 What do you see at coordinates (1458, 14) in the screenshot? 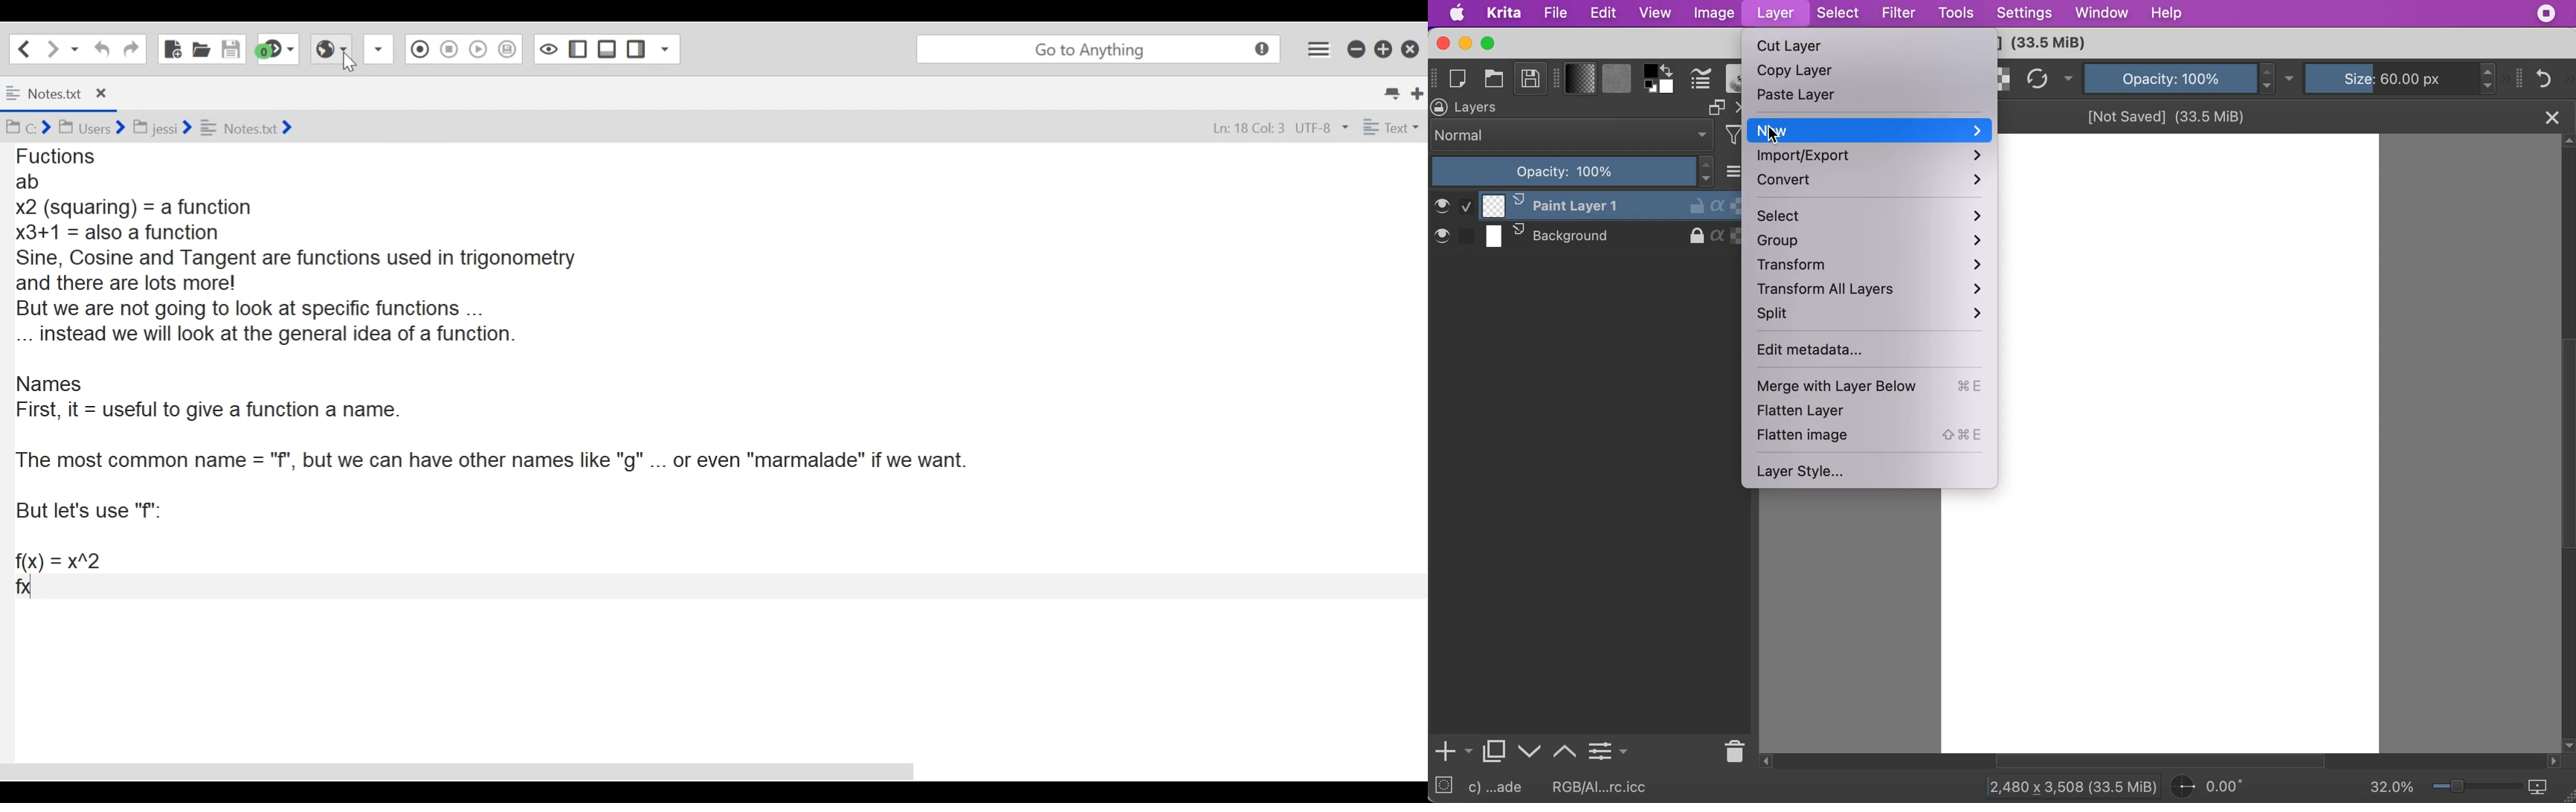
I see `mac logo` at bounding box center [1458, 14].